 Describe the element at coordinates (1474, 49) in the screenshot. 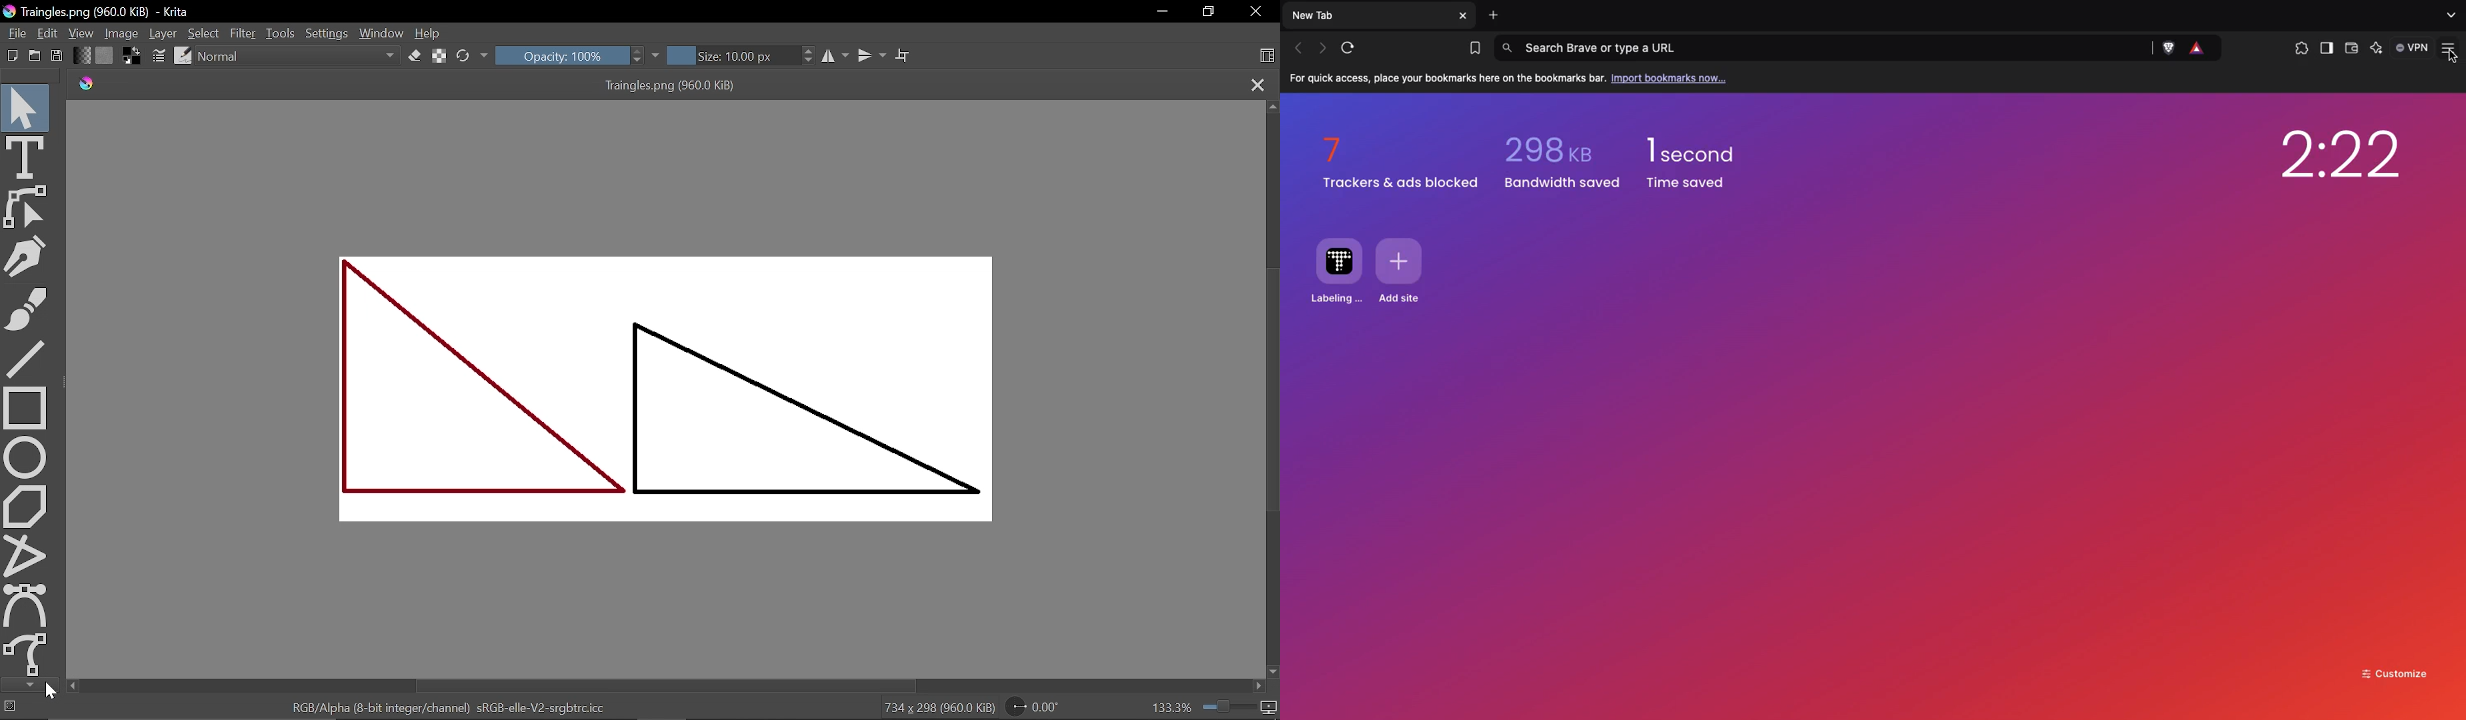

I see `Bookmarks` at that location.